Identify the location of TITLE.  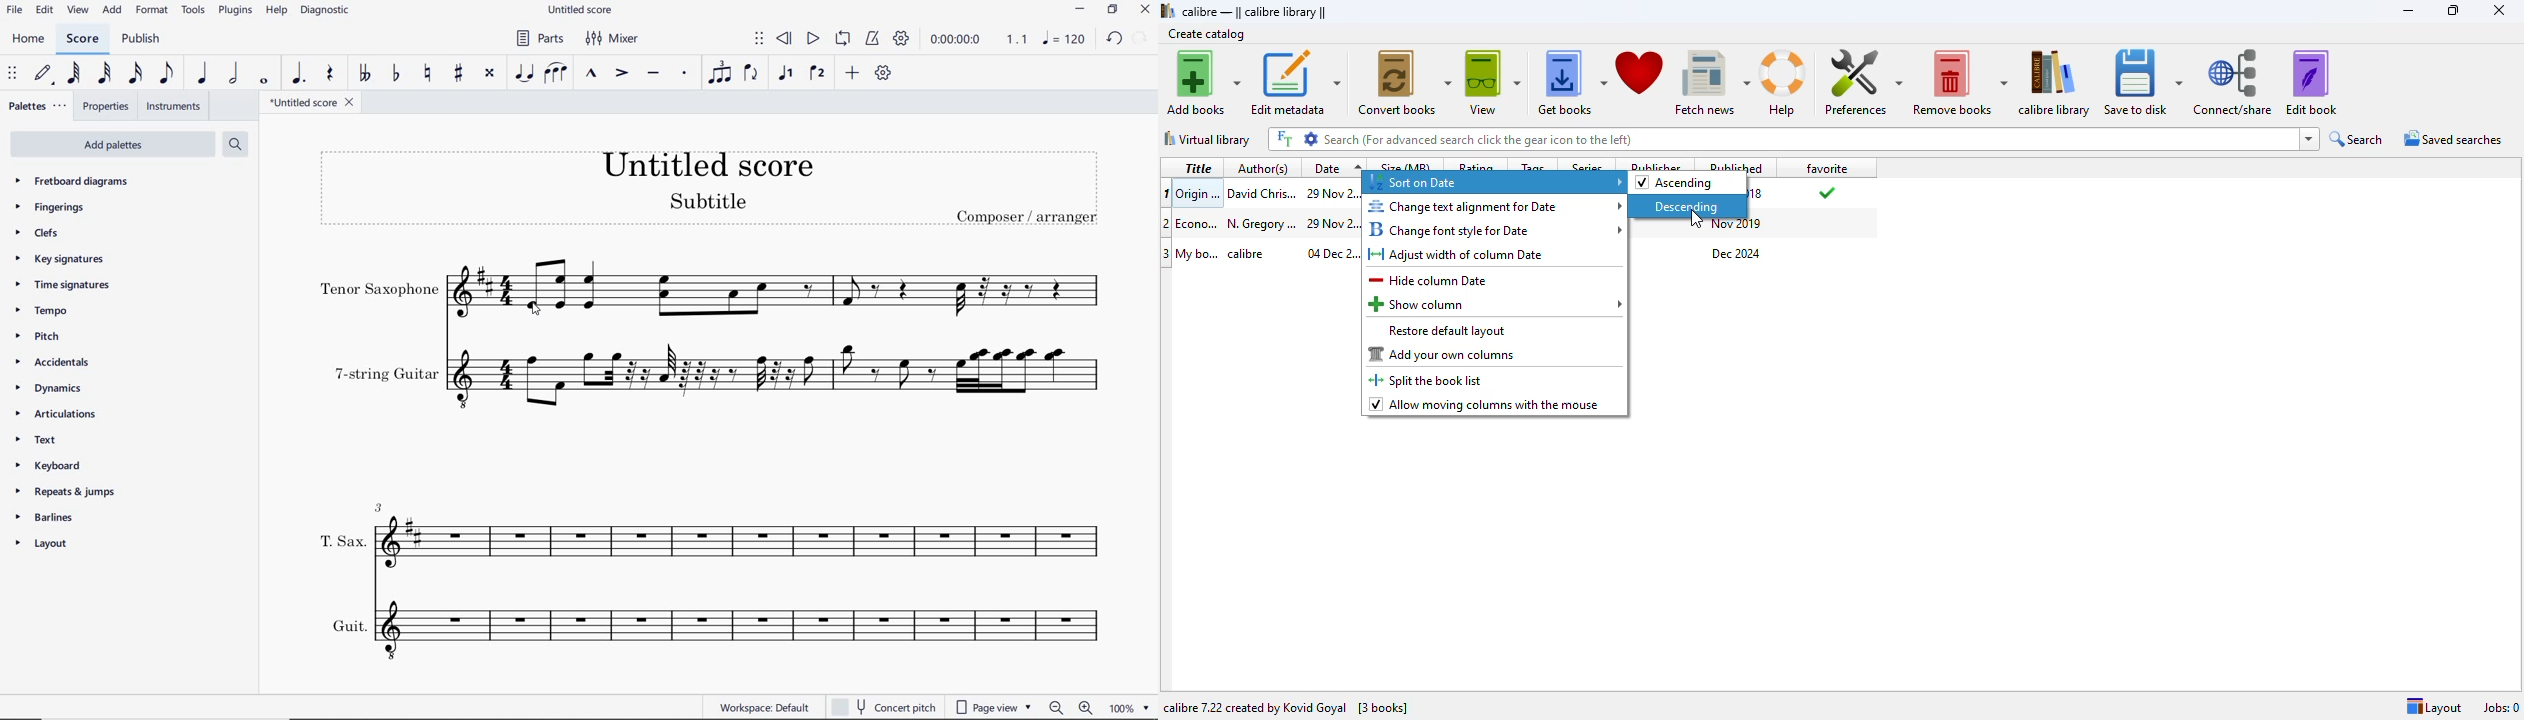
(707, 185).